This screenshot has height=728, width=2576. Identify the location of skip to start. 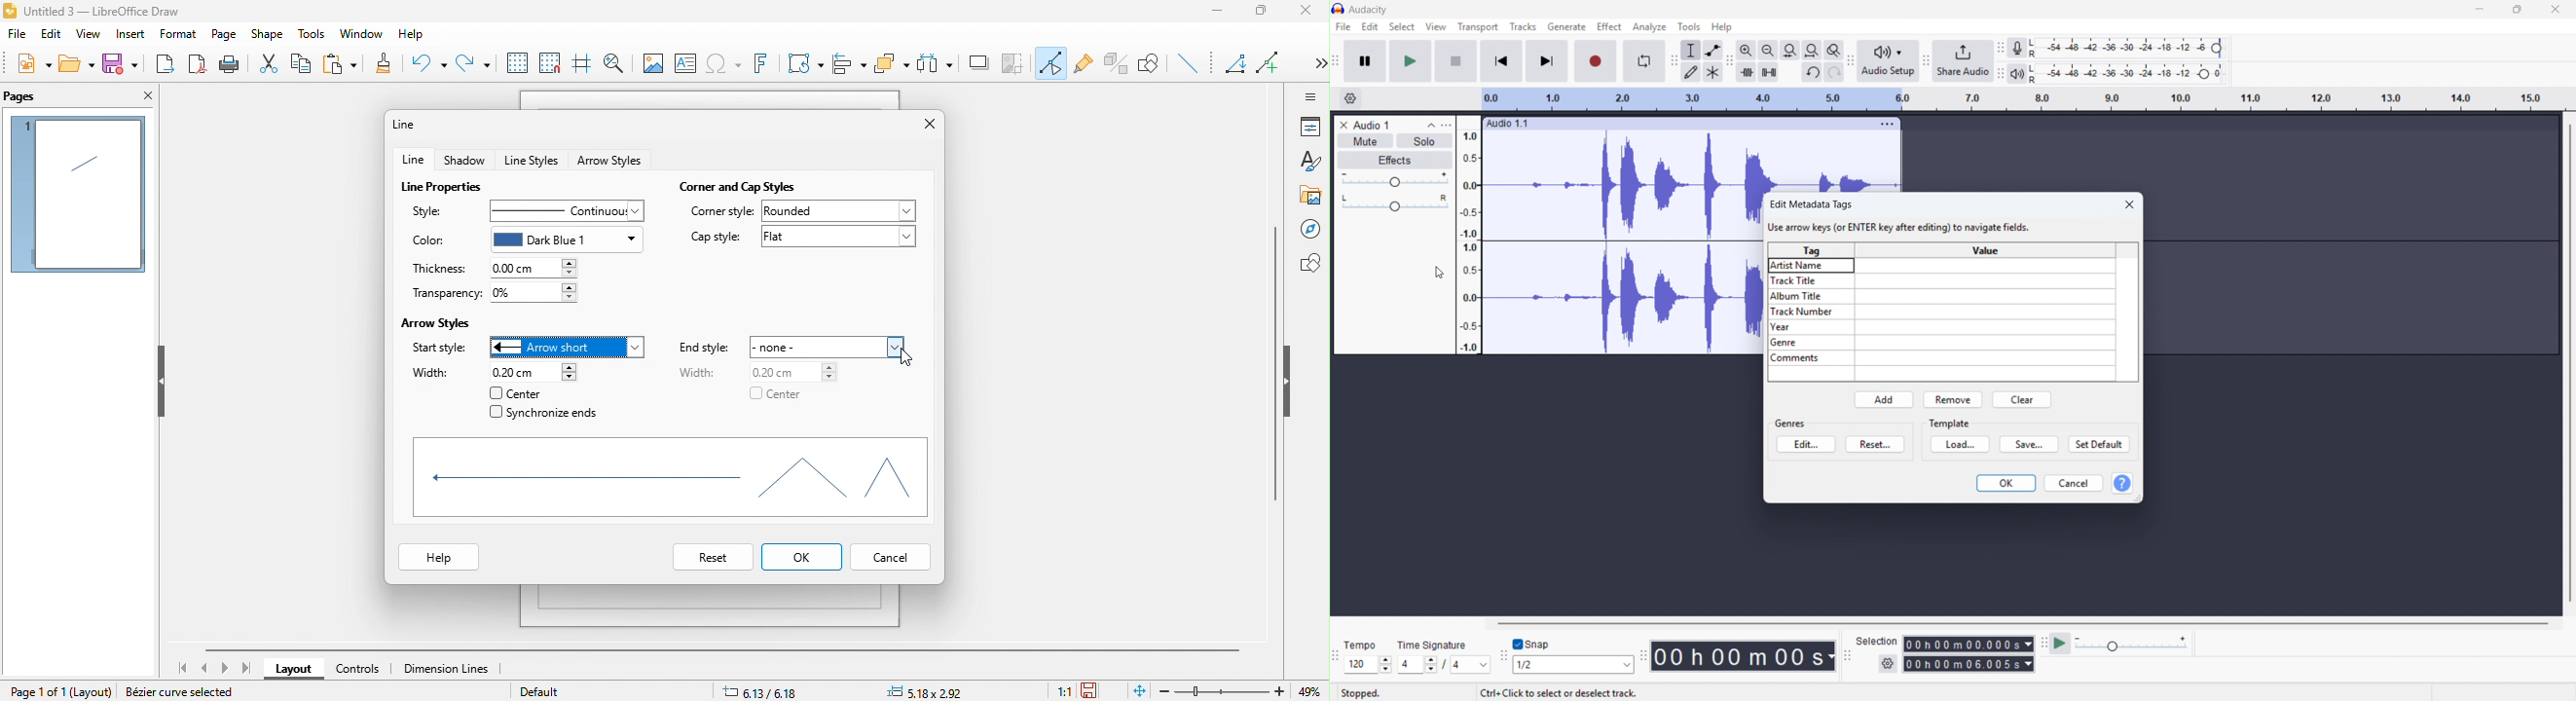
(1501, 61).